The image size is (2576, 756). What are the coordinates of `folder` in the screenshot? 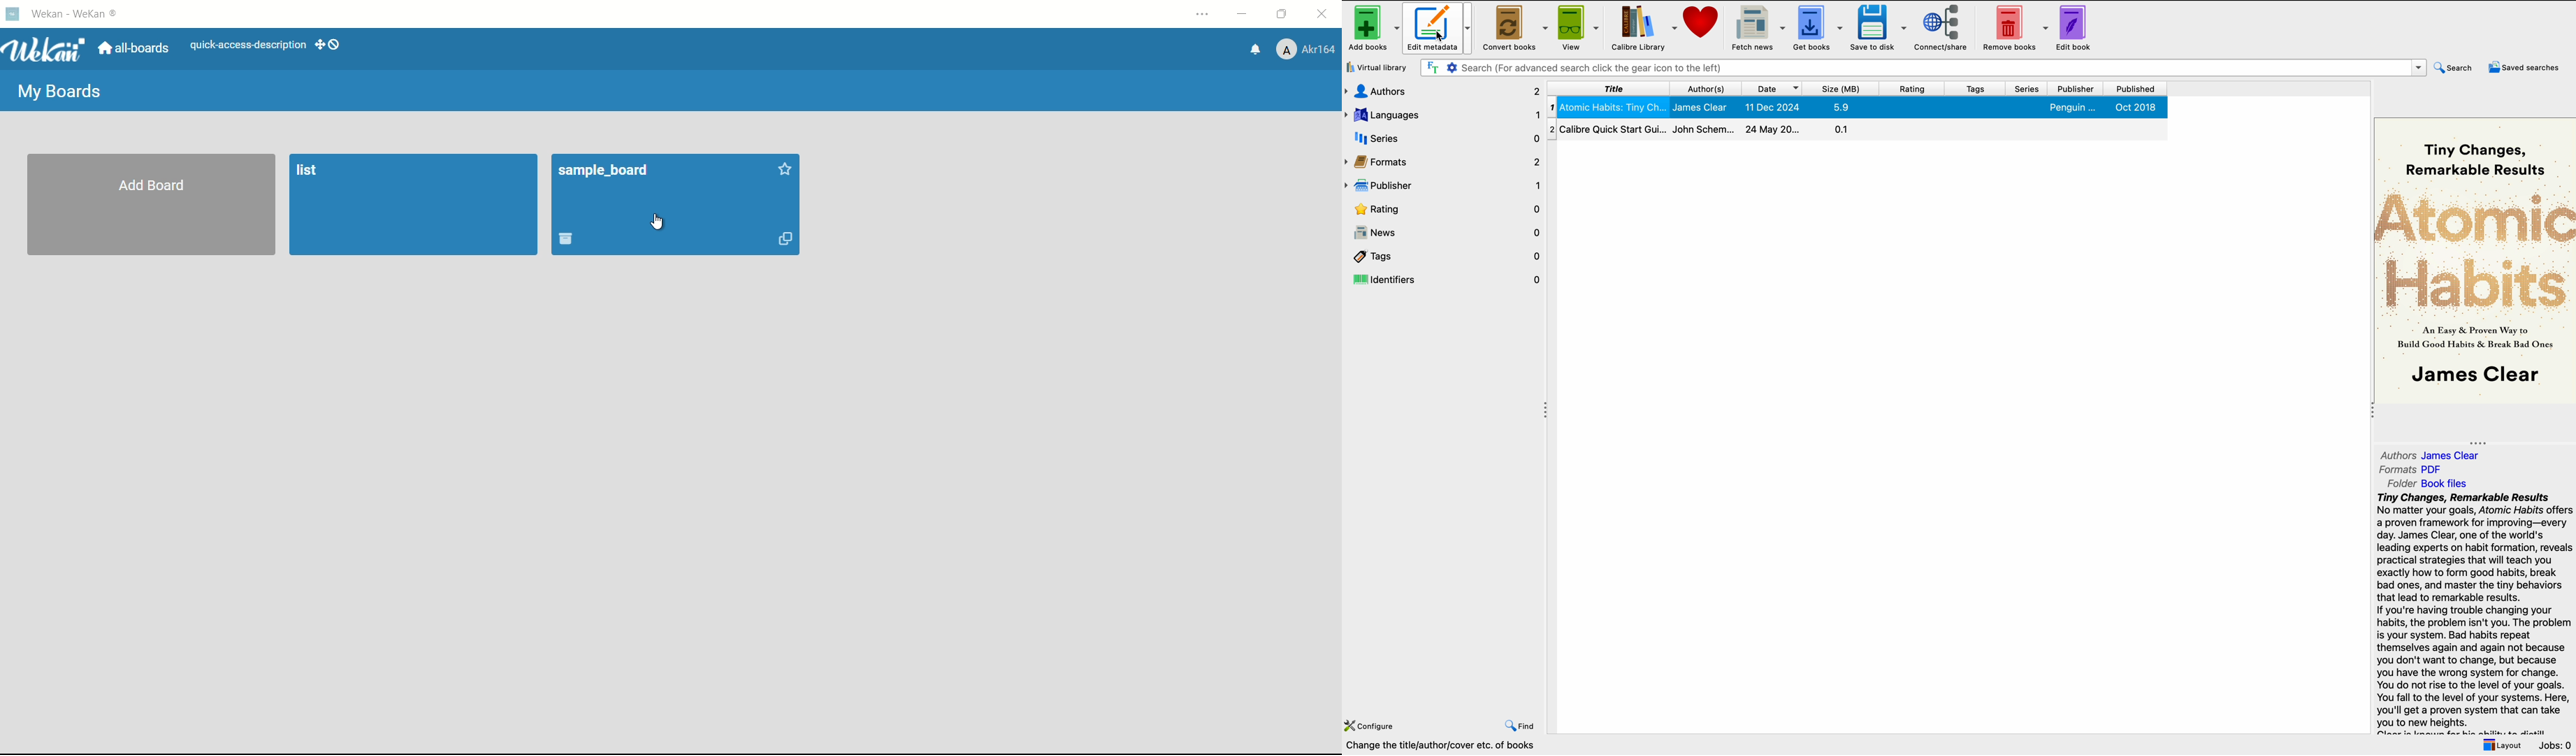 It's located at (2431, 483).